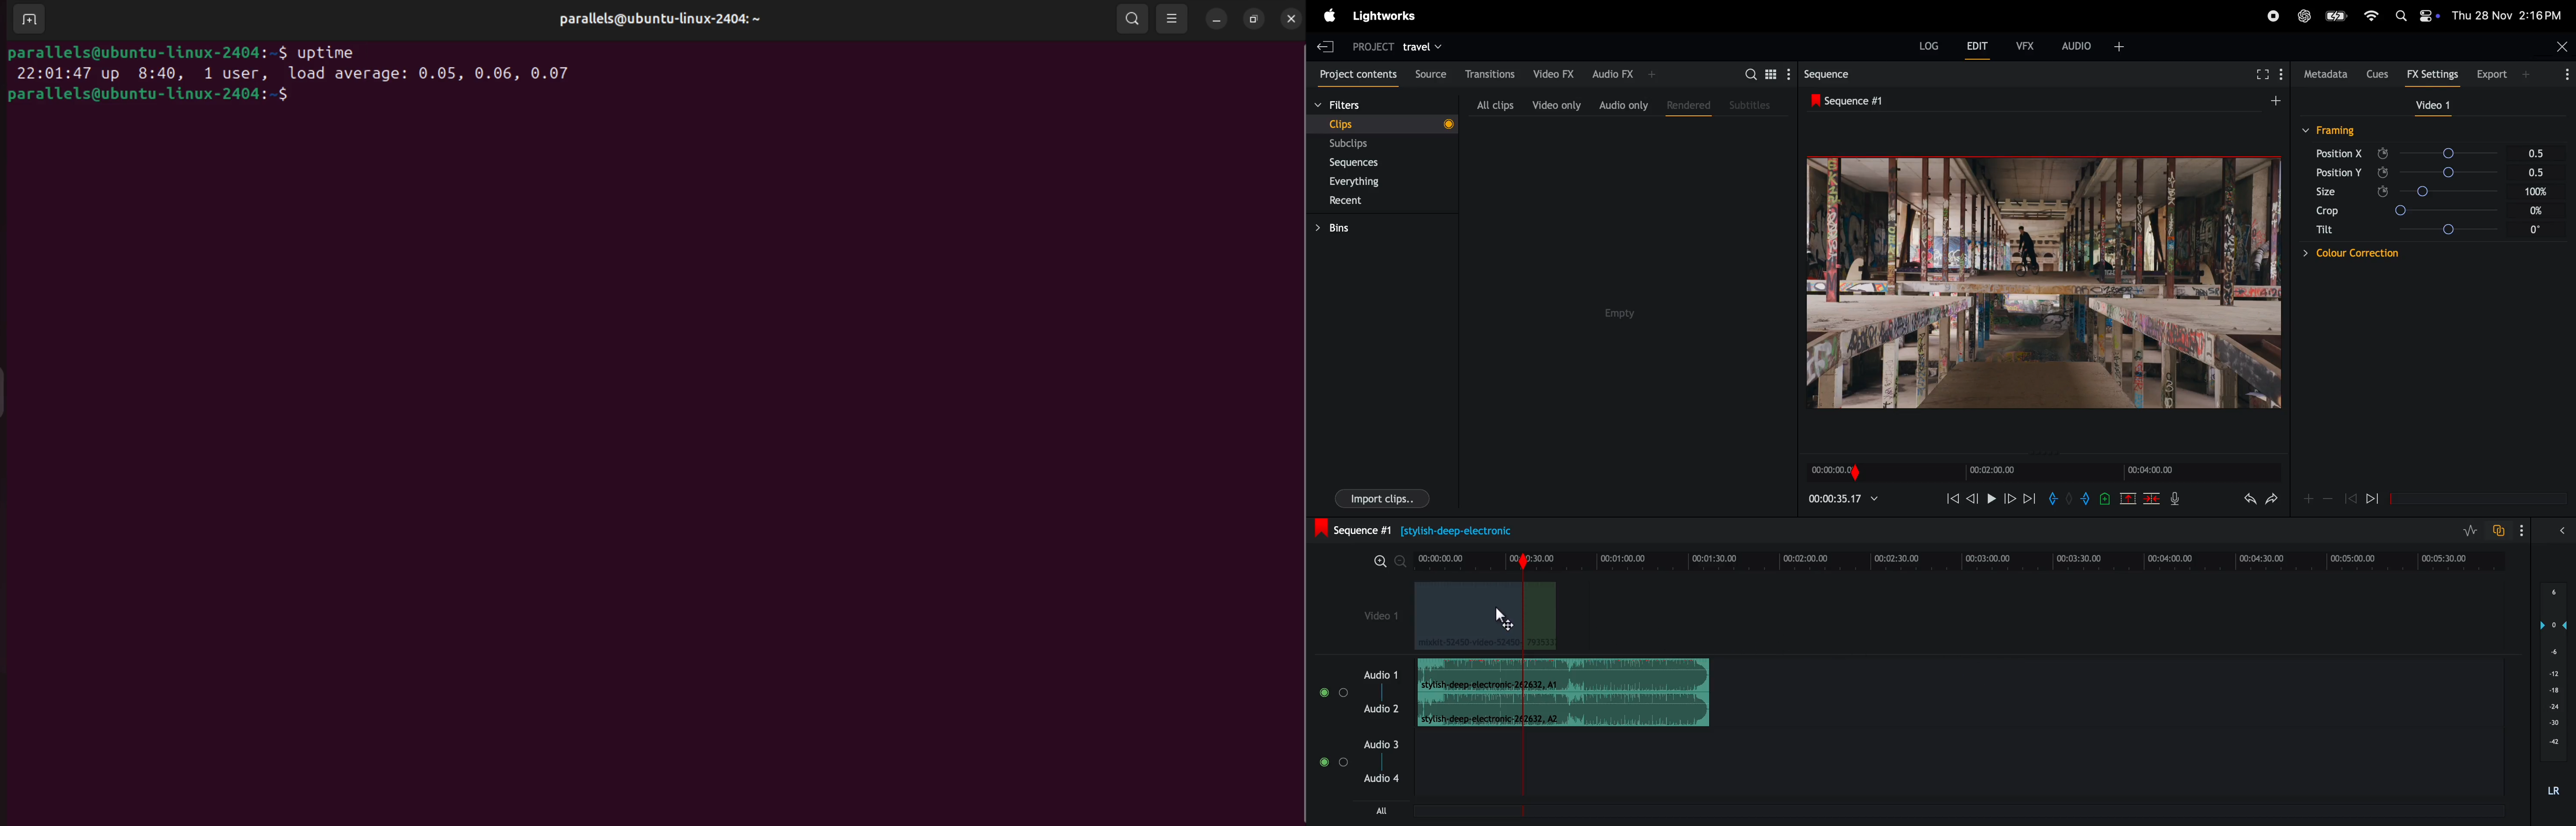  What do you see at coordinates (1491, 105) in the screenshot?
I see `all clips` at bounding box center [1491, 105].